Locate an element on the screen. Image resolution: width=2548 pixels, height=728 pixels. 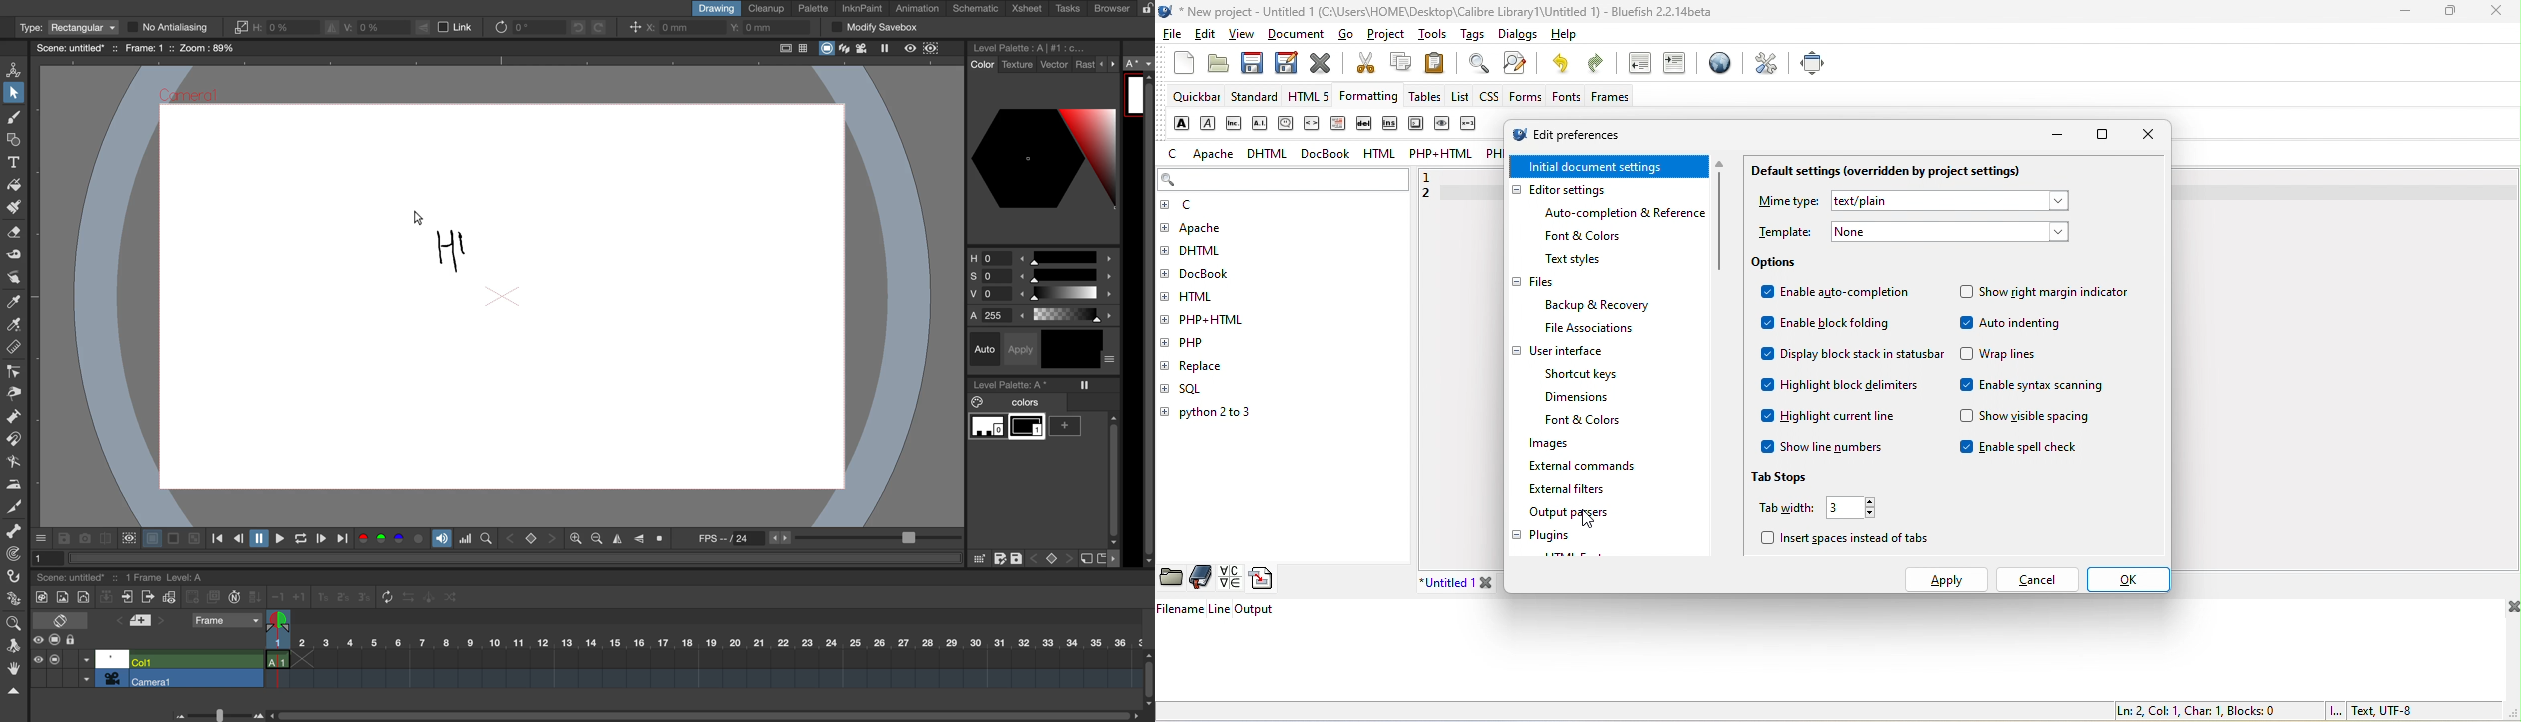
soundtrack is located at coordinates (441, 541).